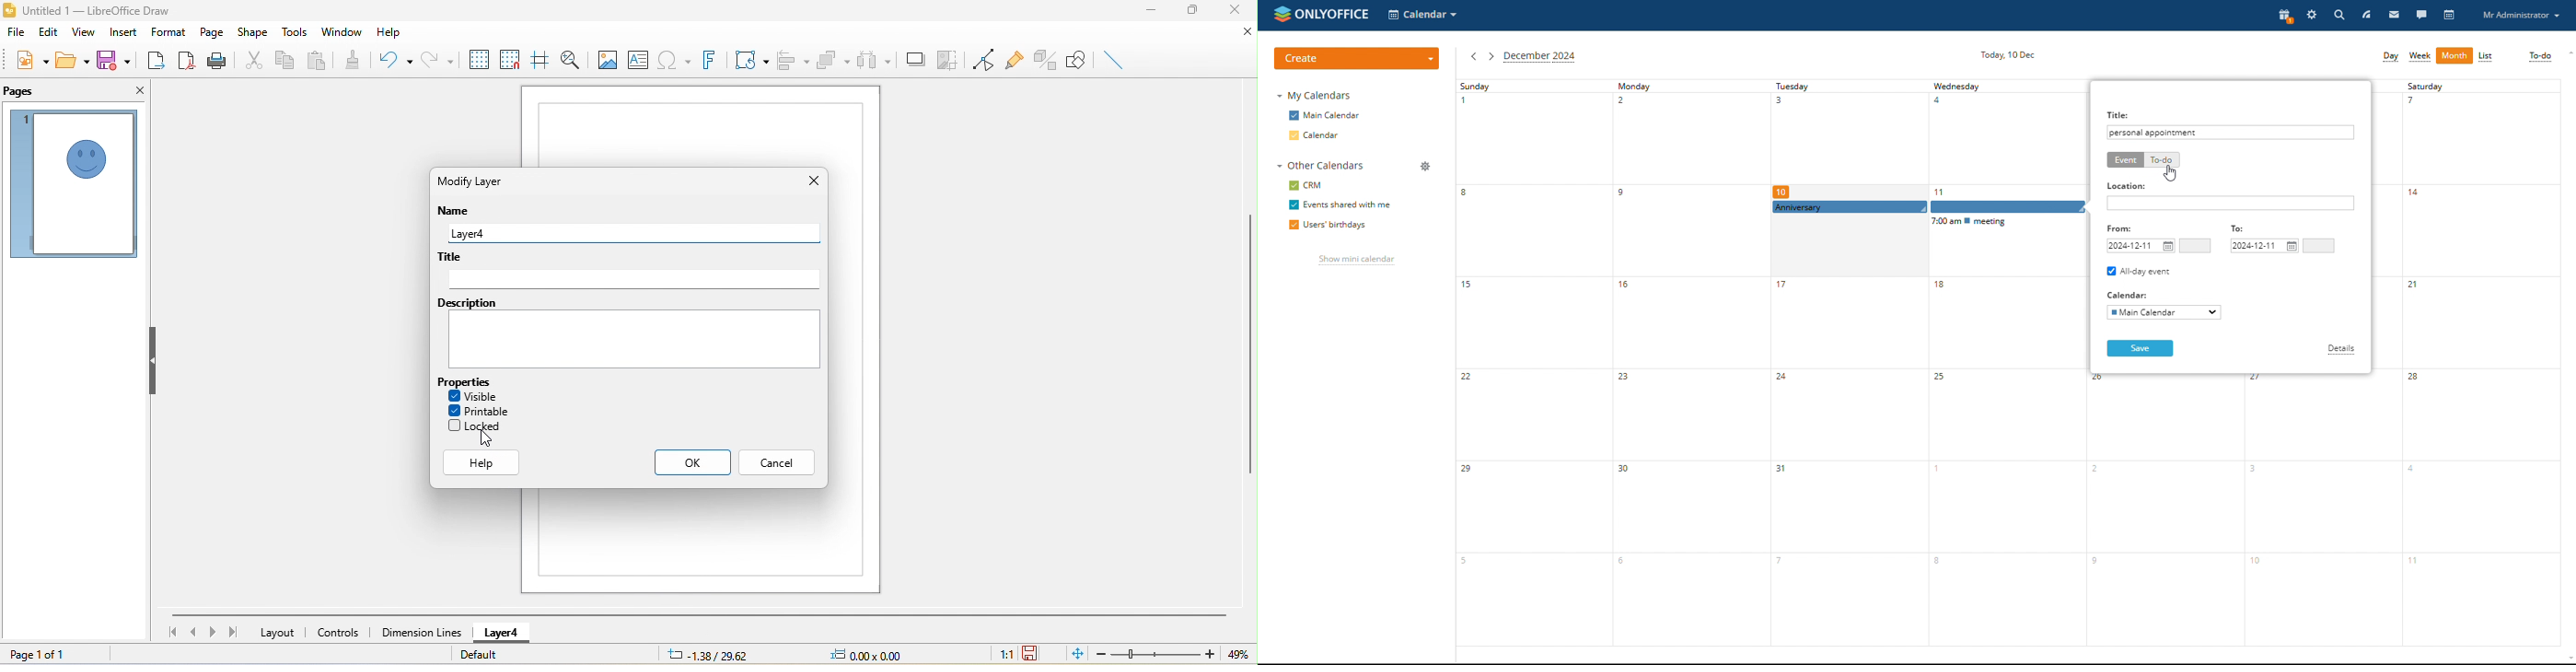 The height and width of the screenshot is (672, 2576). What do you see at coordinates (124, 32) in the screenshot?
I see `insert` at bounding box center [124, 32].